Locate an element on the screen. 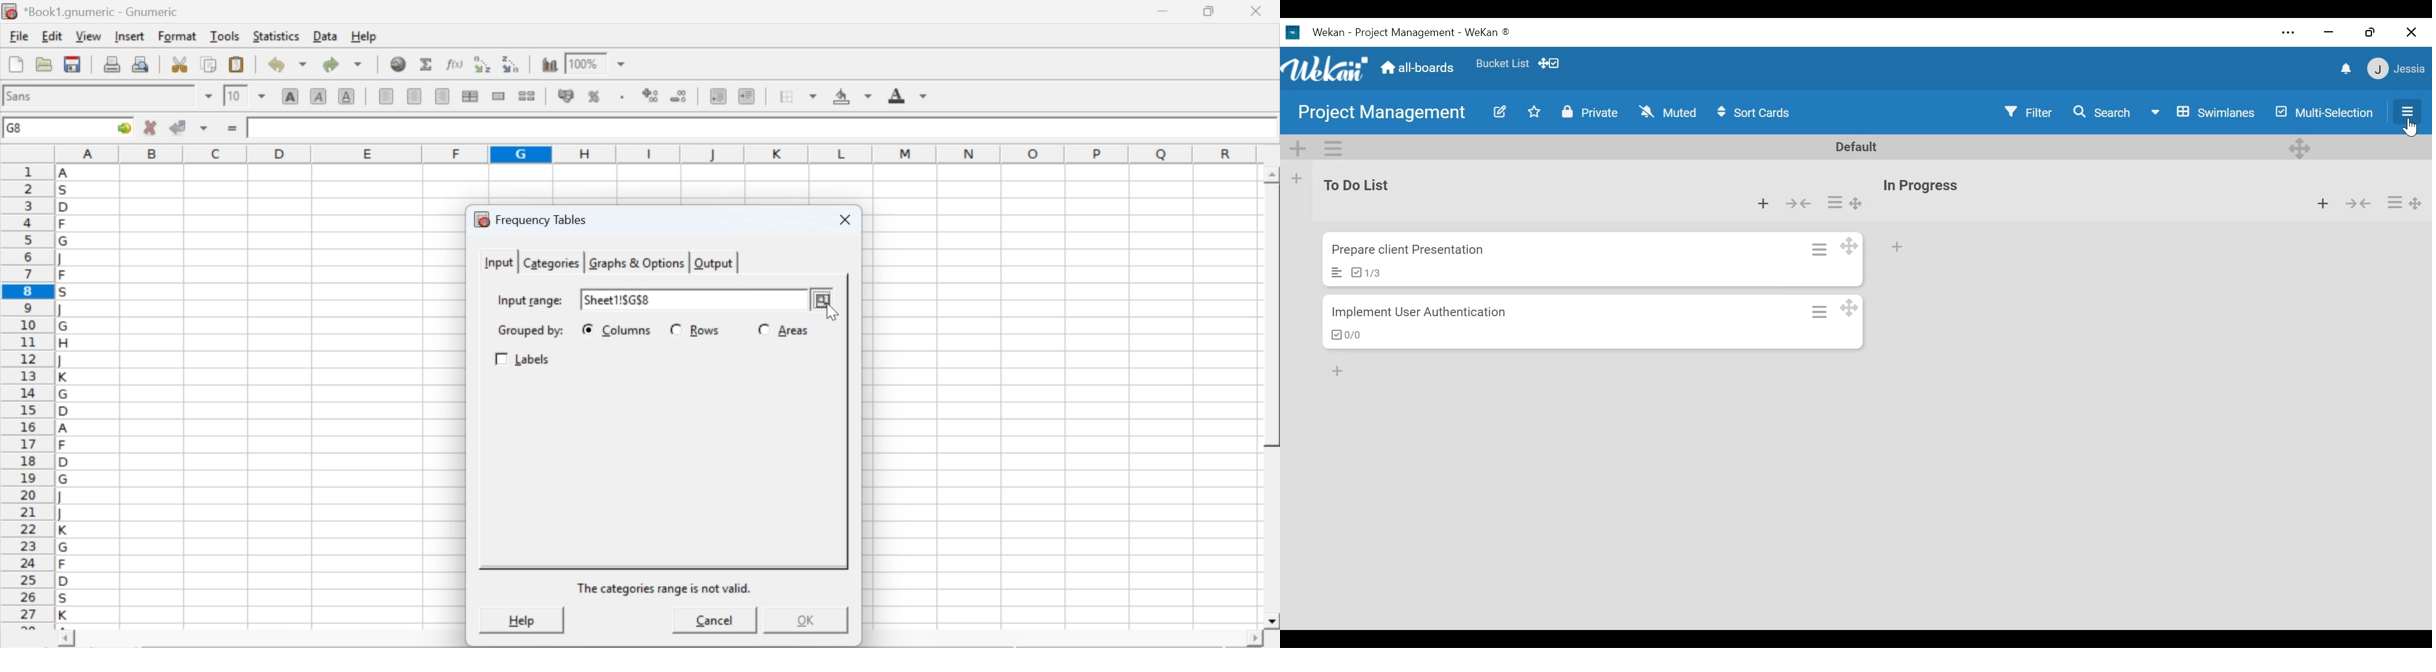 The image size is (2436, 672). split merged ranges of cells is located at coordinates (526, 95).